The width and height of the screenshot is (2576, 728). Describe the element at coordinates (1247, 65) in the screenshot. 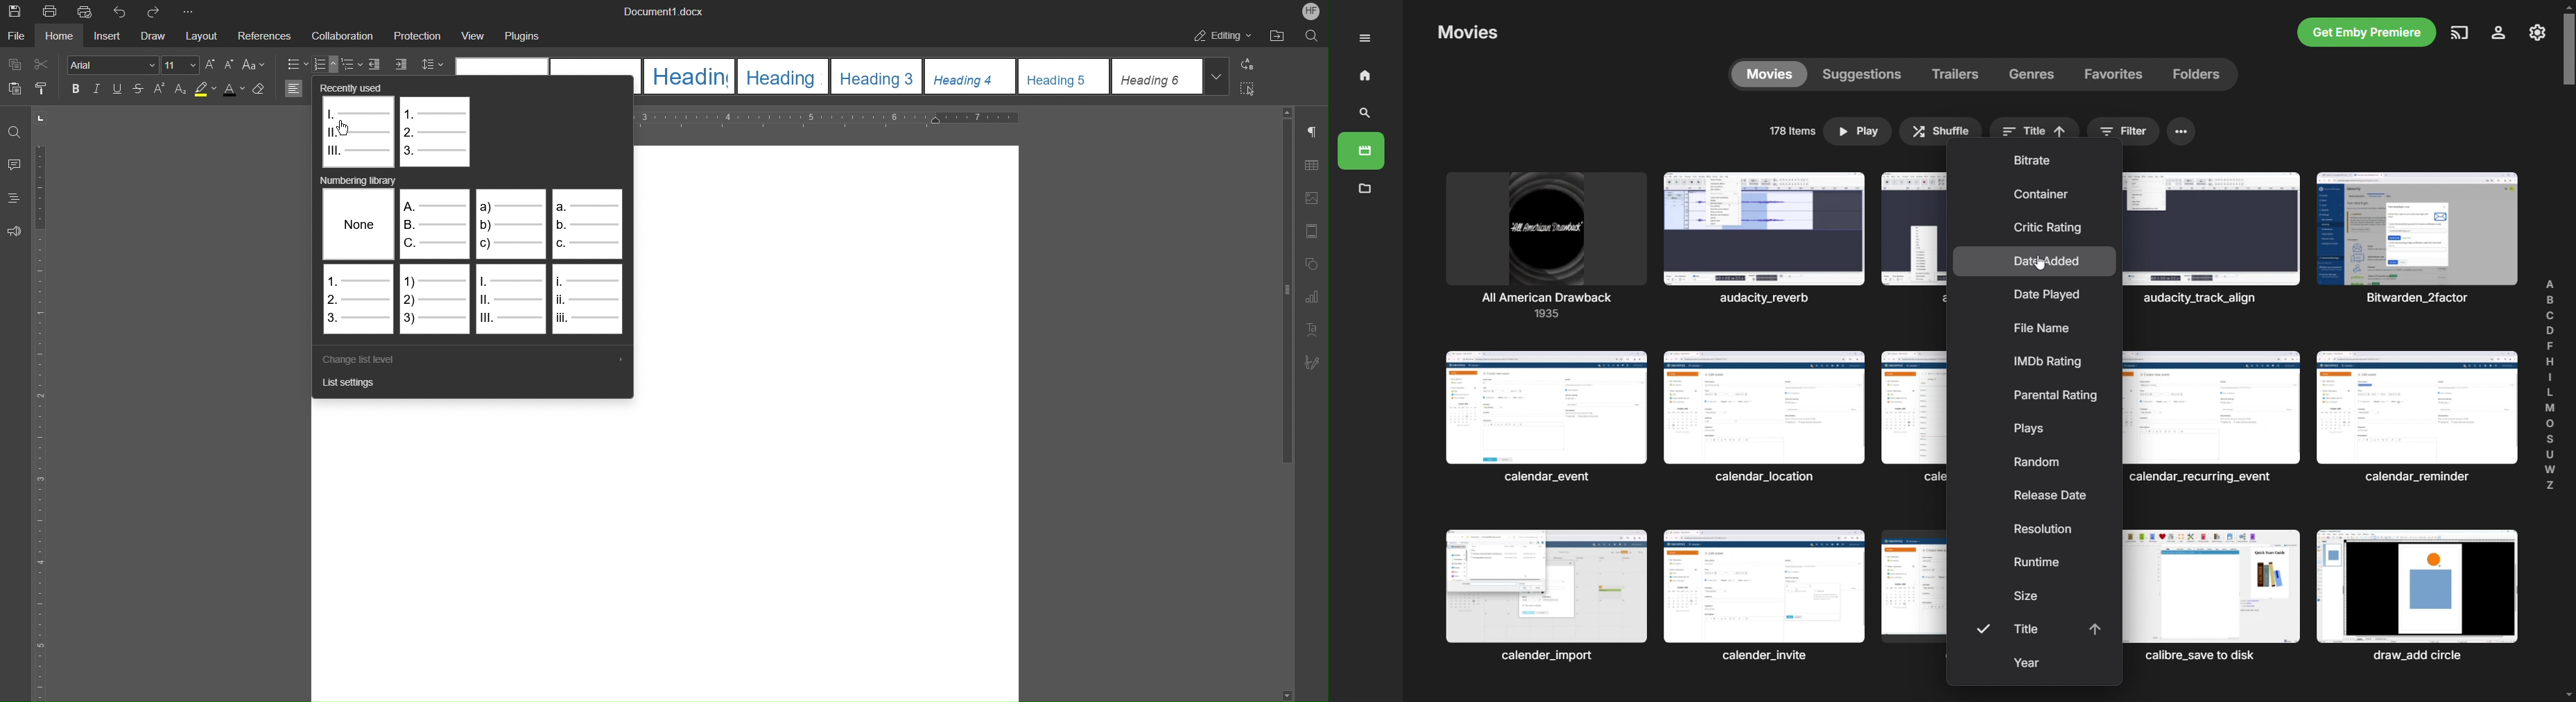

I see `Replace` at that location.